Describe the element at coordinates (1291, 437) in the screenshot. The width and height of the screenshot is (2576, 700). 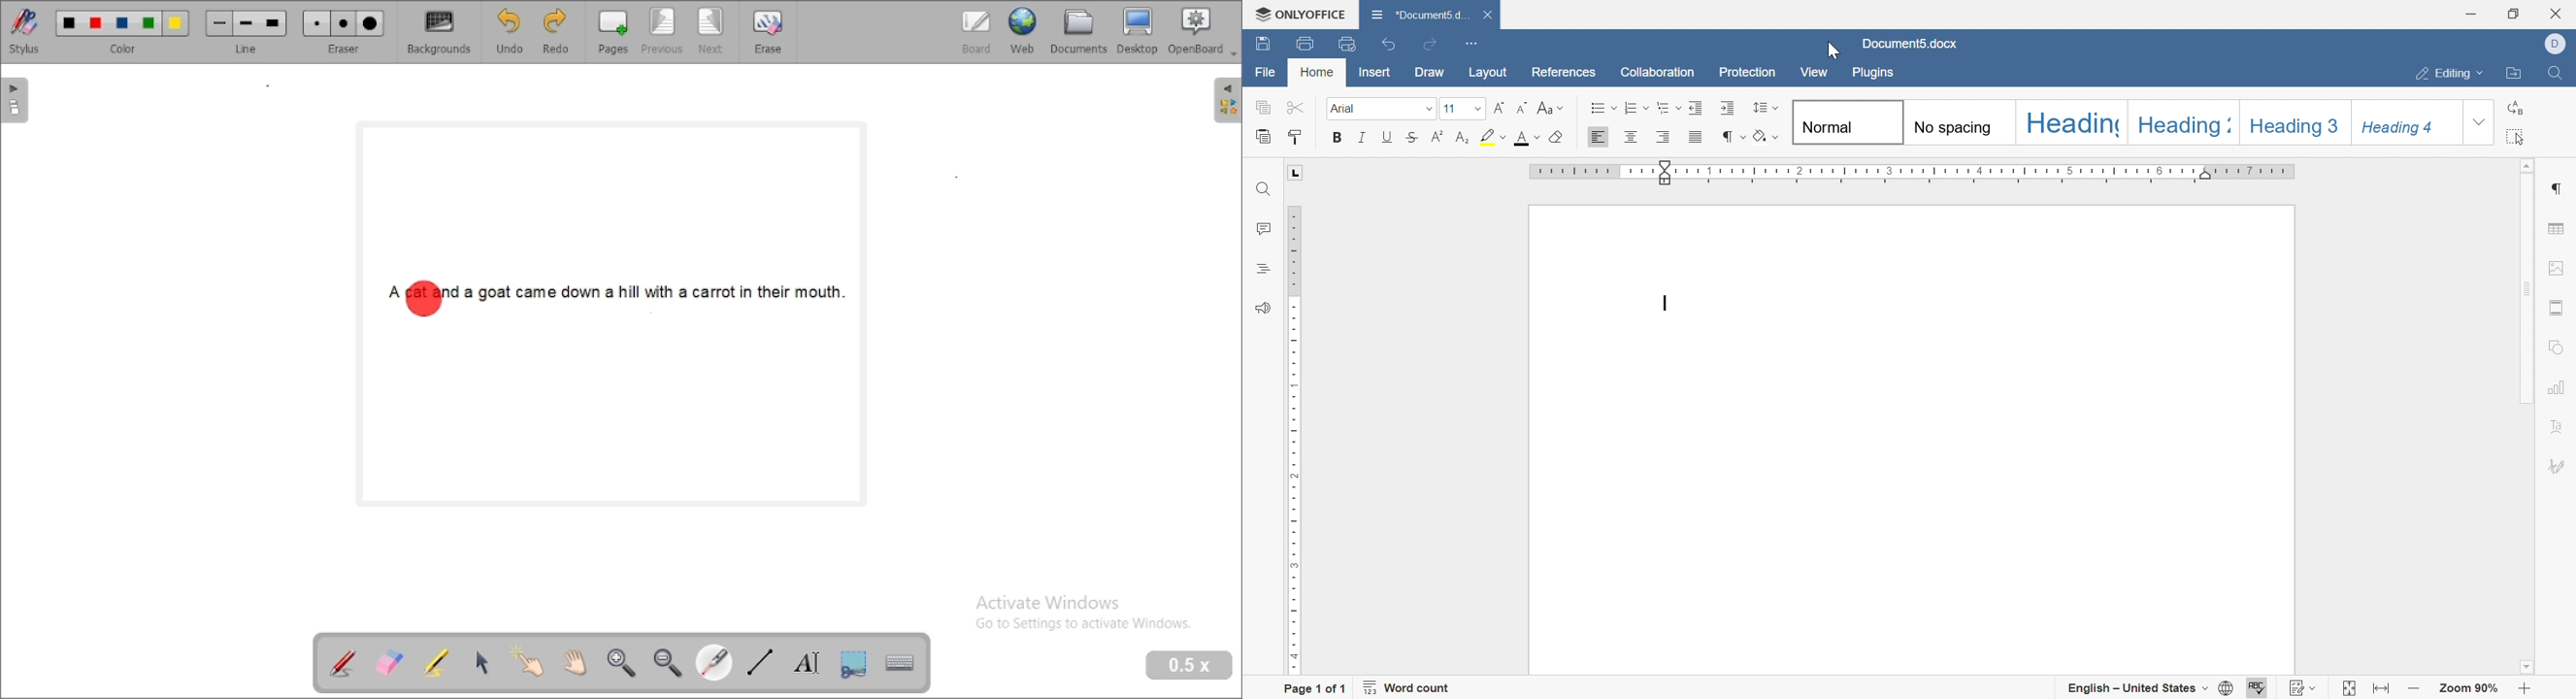
I see `ruler` at that location.